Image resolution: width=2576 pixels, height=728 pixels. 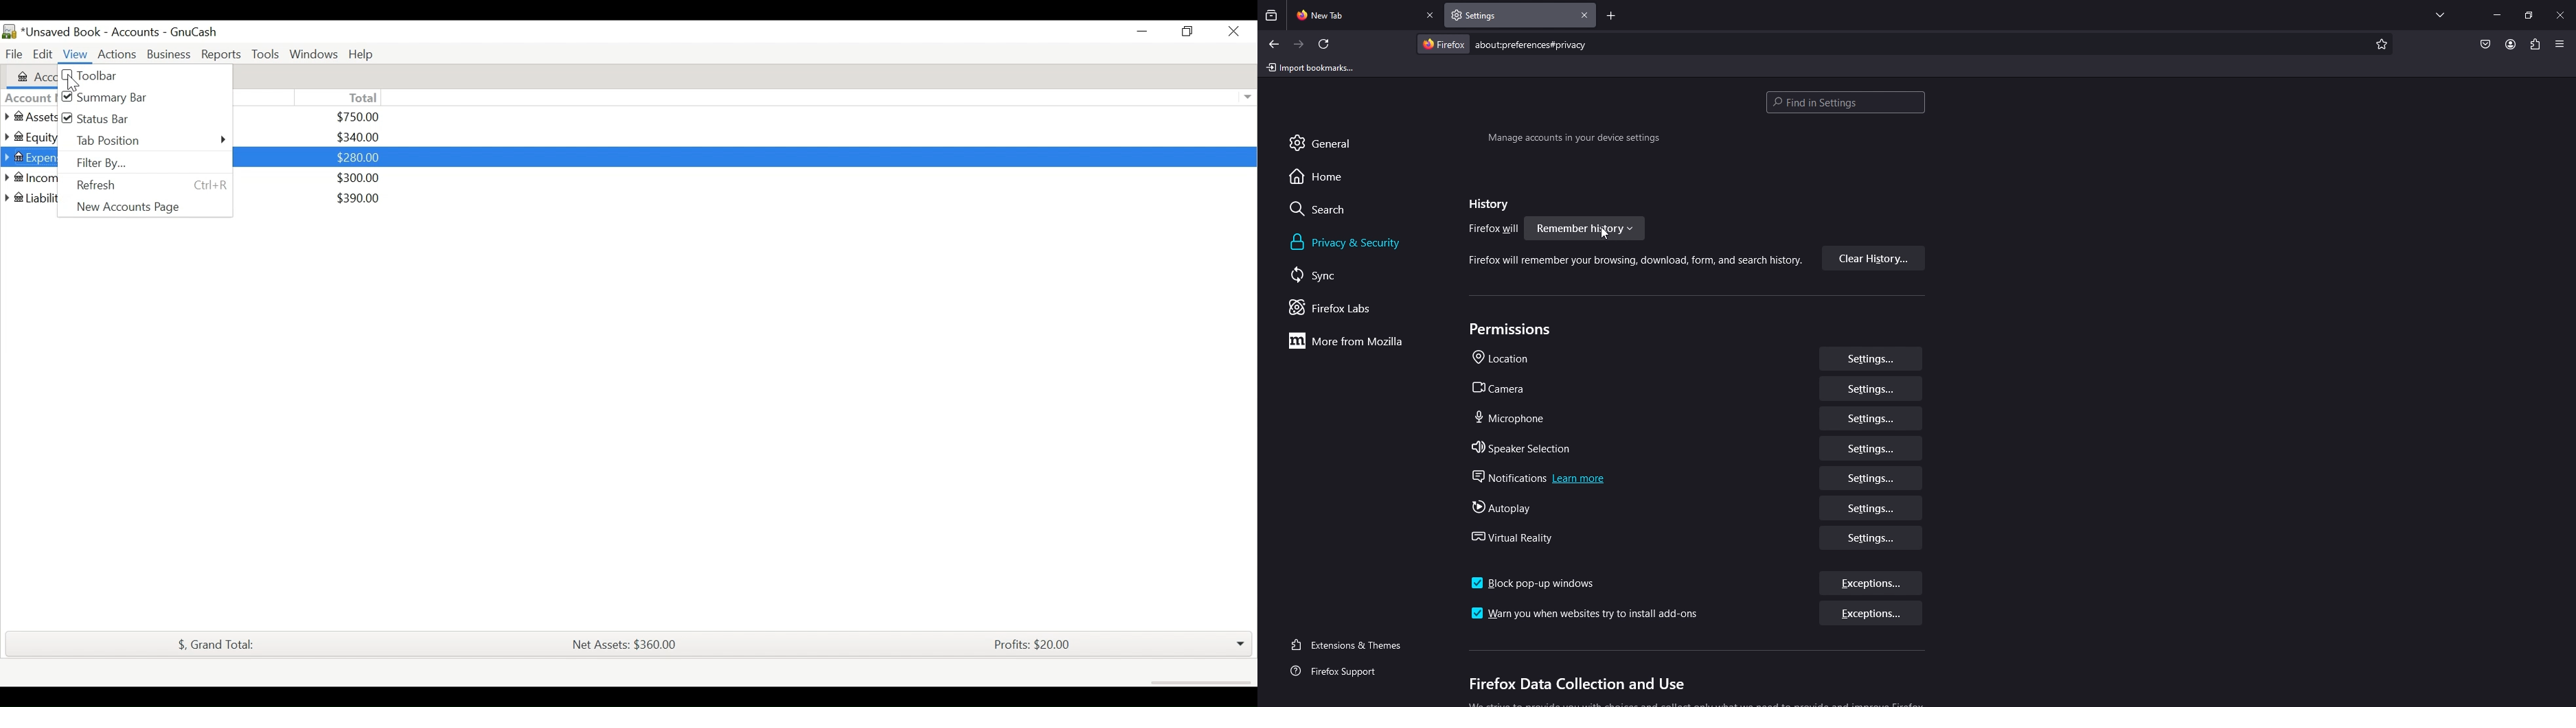 I want to click on Grand Total, so click(x=212, y=644).